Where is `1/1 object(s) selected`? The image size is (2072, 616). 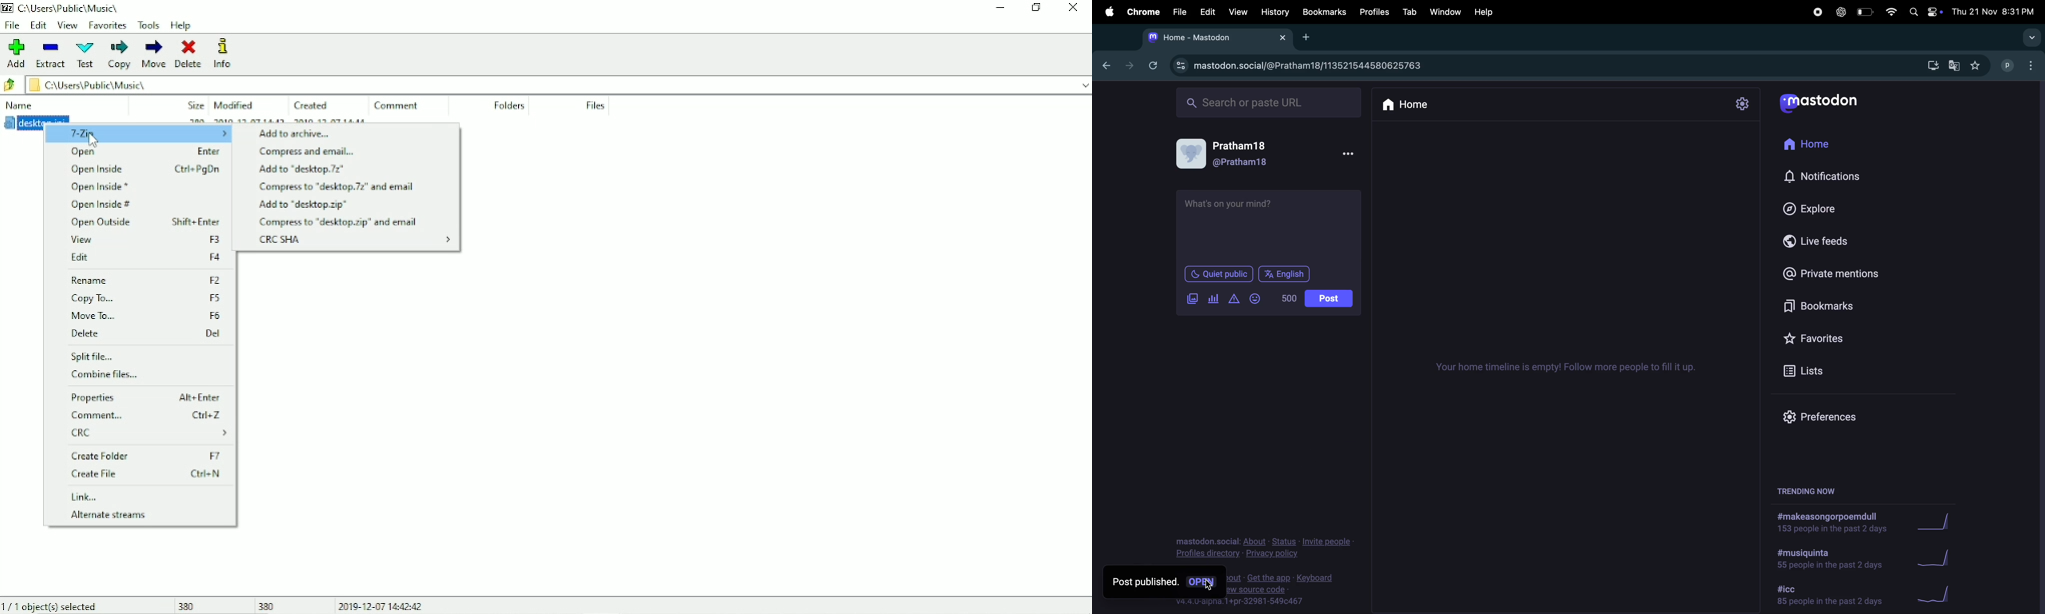
1/1 object(s) selected is located at coordinates (55, 605).